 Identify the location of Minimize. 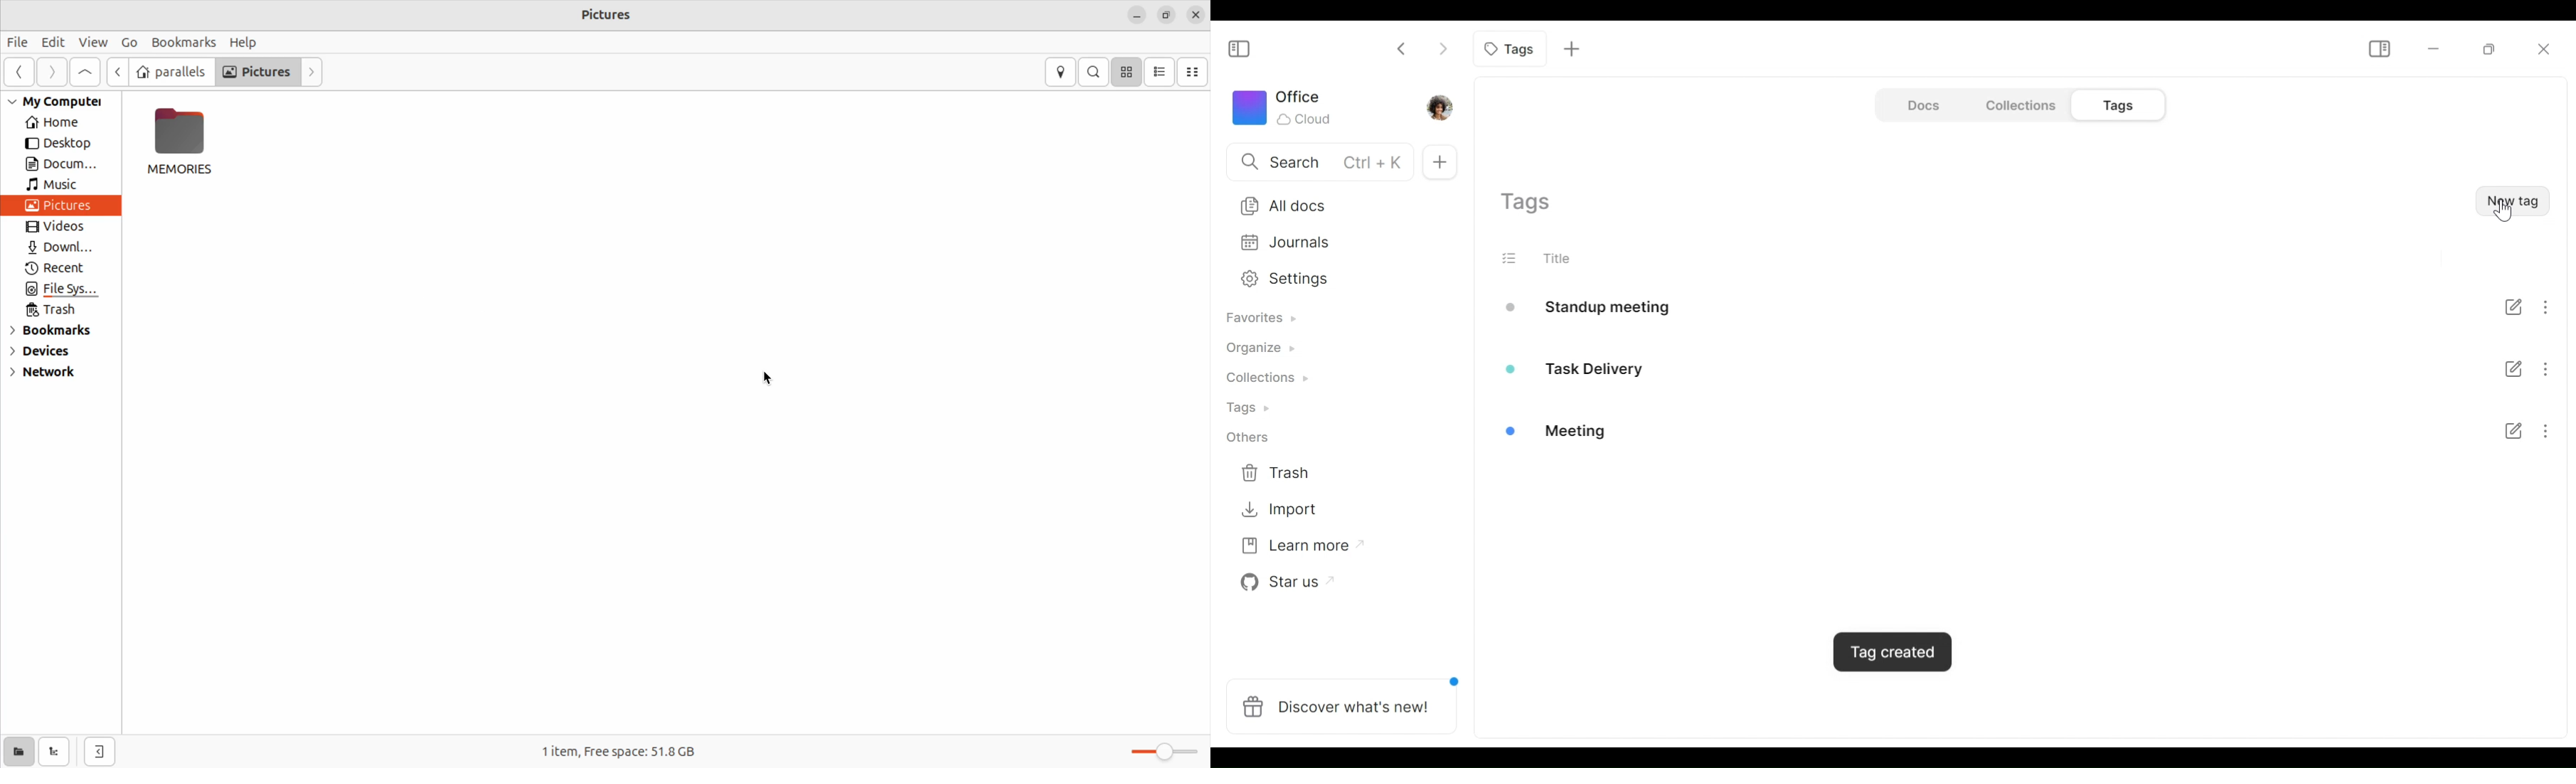
(2434, 50).